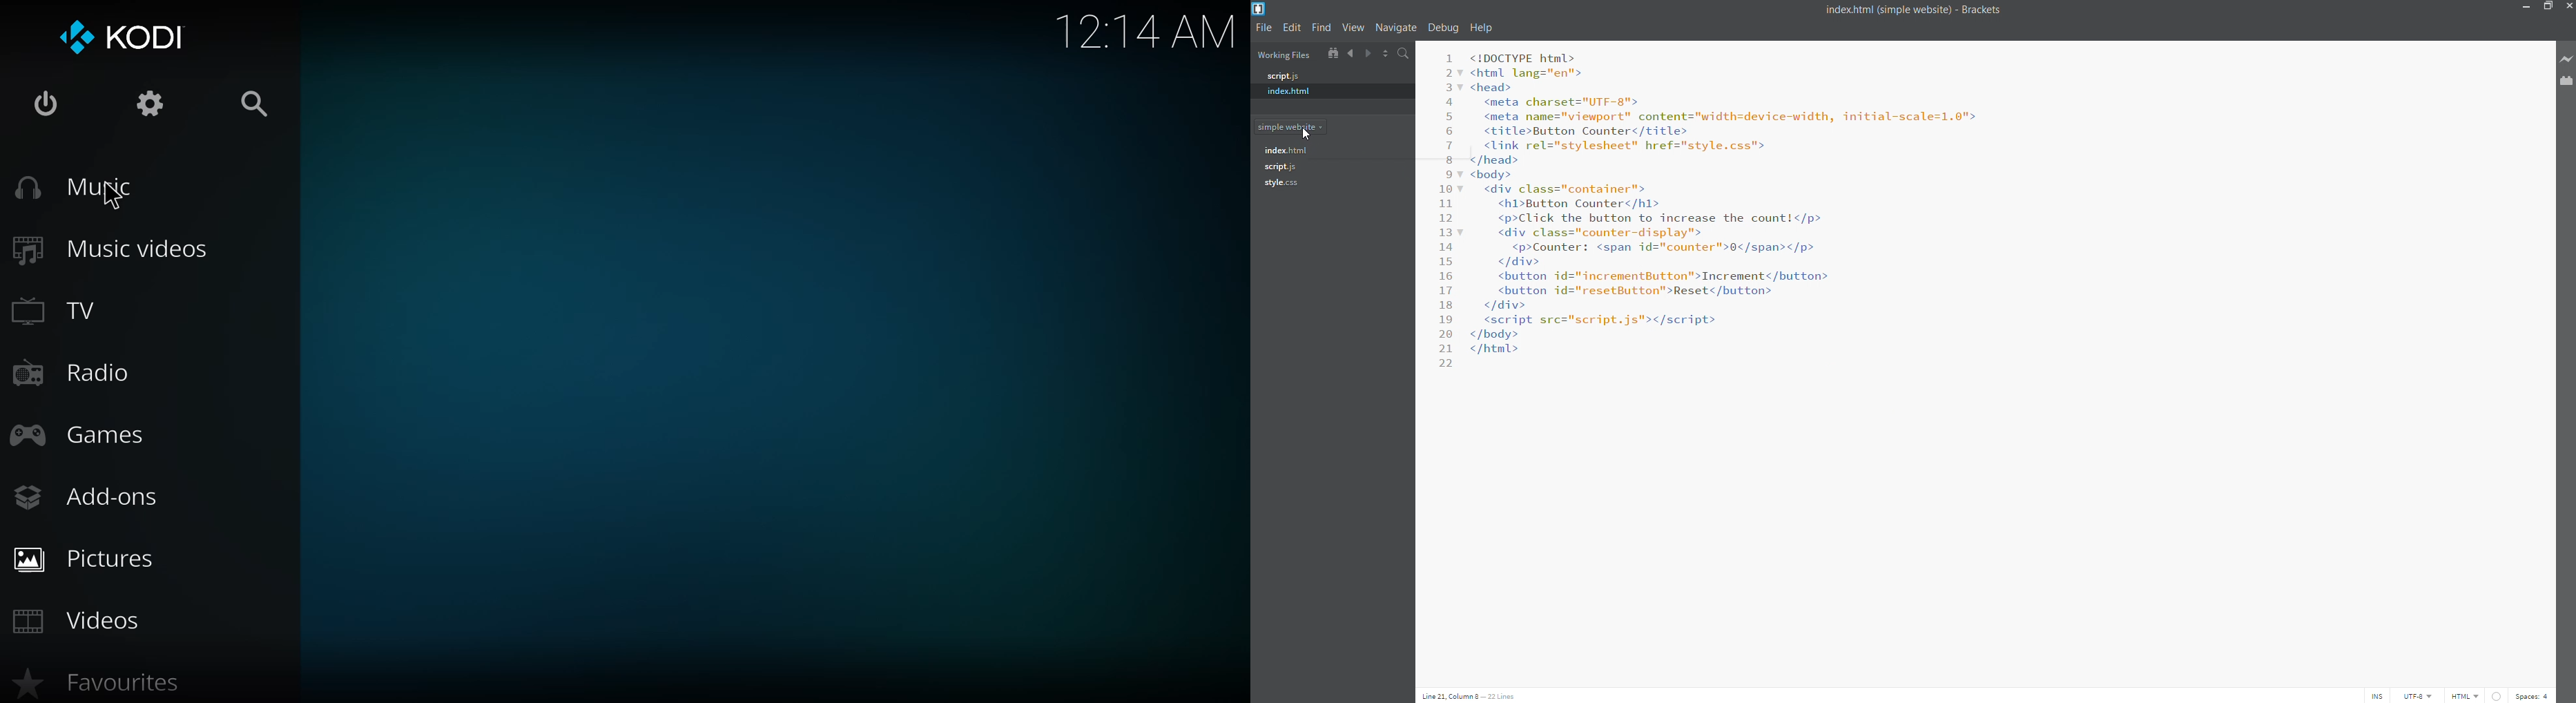  What do you see at coordinates (147, 103) in the screenshot?
I see `settings` at bounding box center [147, 103].